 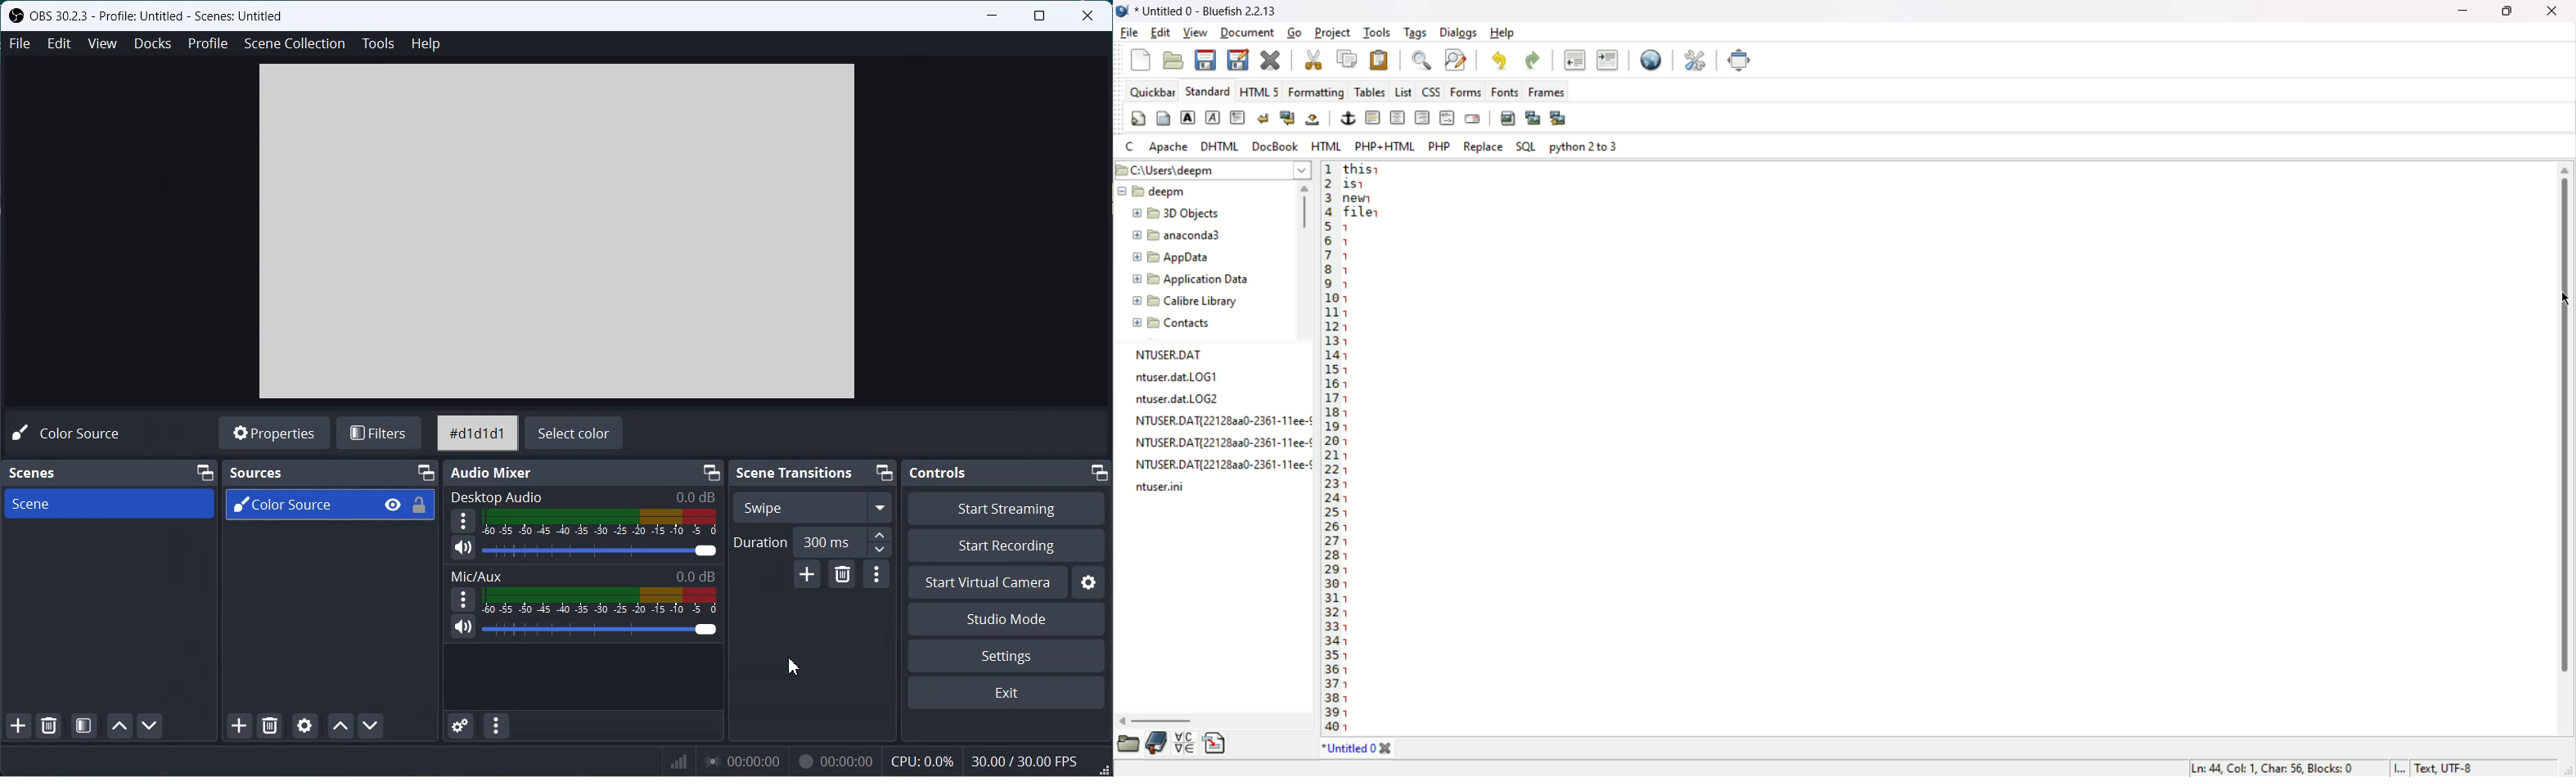 I want to click on Filter, so click(x=380, y=433).